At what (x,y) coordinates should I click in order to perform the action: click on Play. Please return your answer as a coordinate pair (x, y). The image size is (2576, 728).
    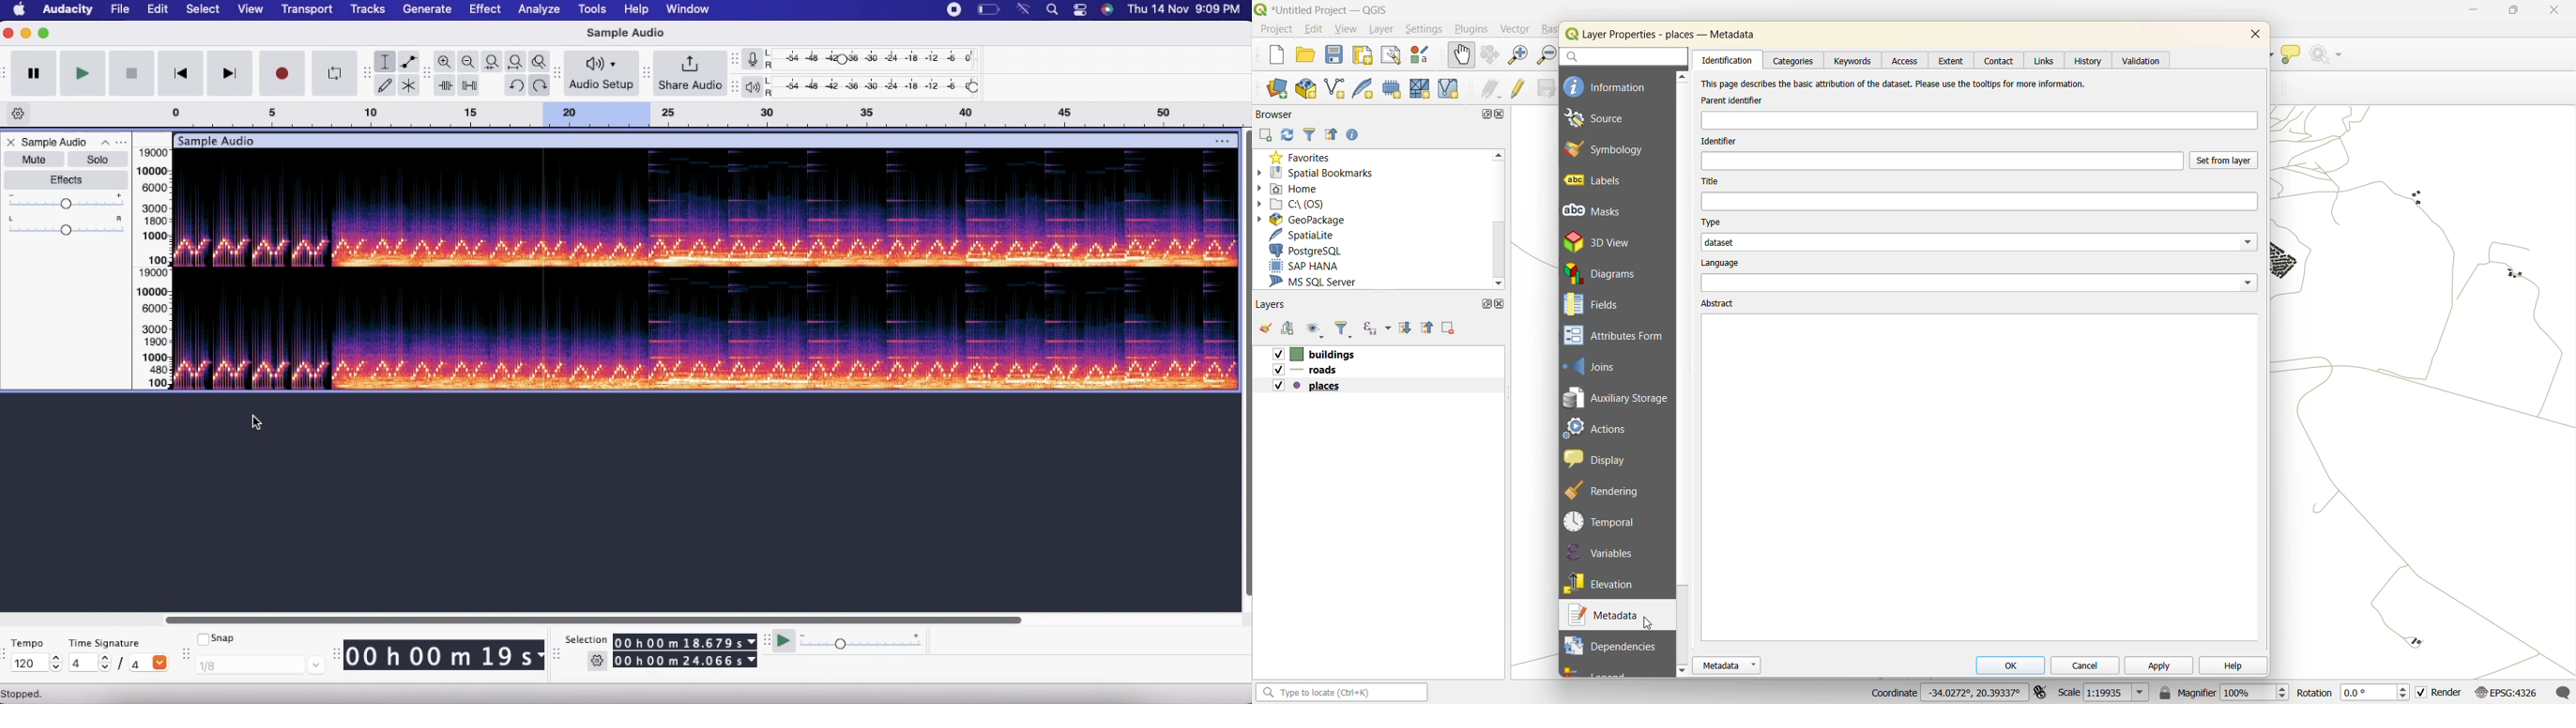
    Looking at the image, I should click on (84, 73).